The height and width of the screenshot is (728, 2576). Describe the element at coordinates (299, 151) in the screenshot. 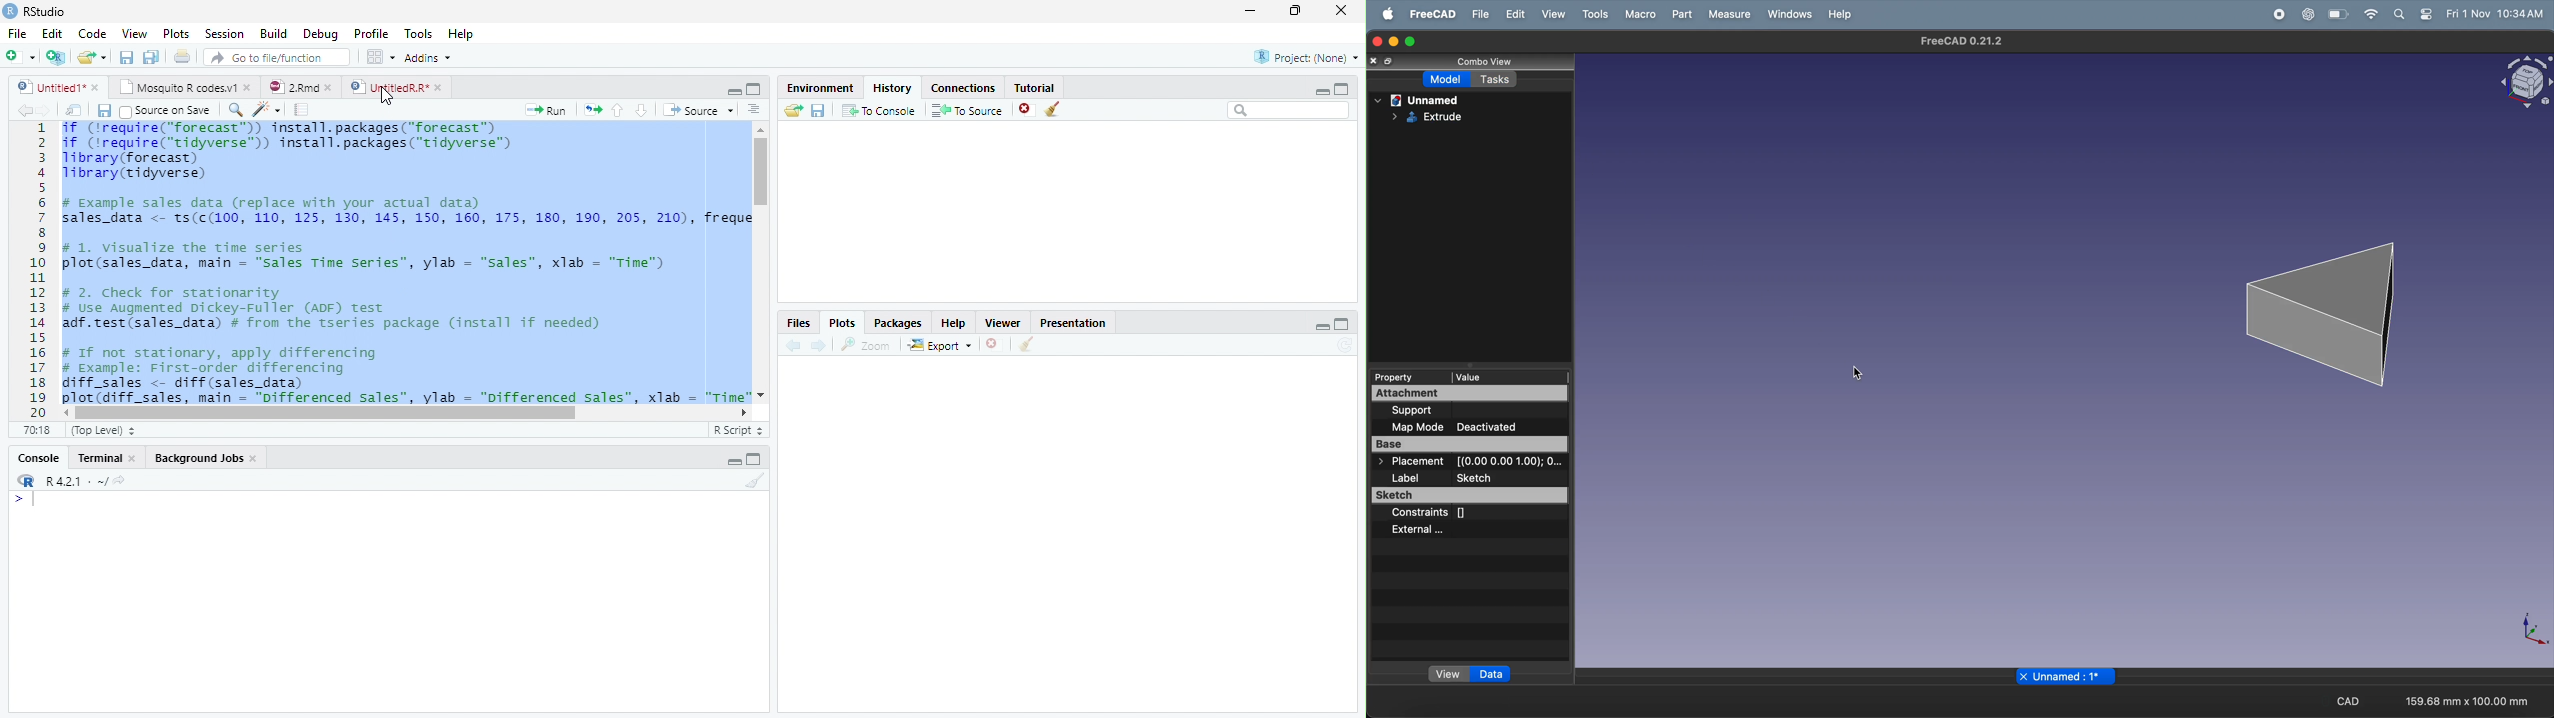

I see `if (‘require("forecast”)) install.packages("forecast™)
if (irequire("tidyverse™) install.packages("tidyverse™)
library (forecast)

Tibrary(tidyverse)` at that location.